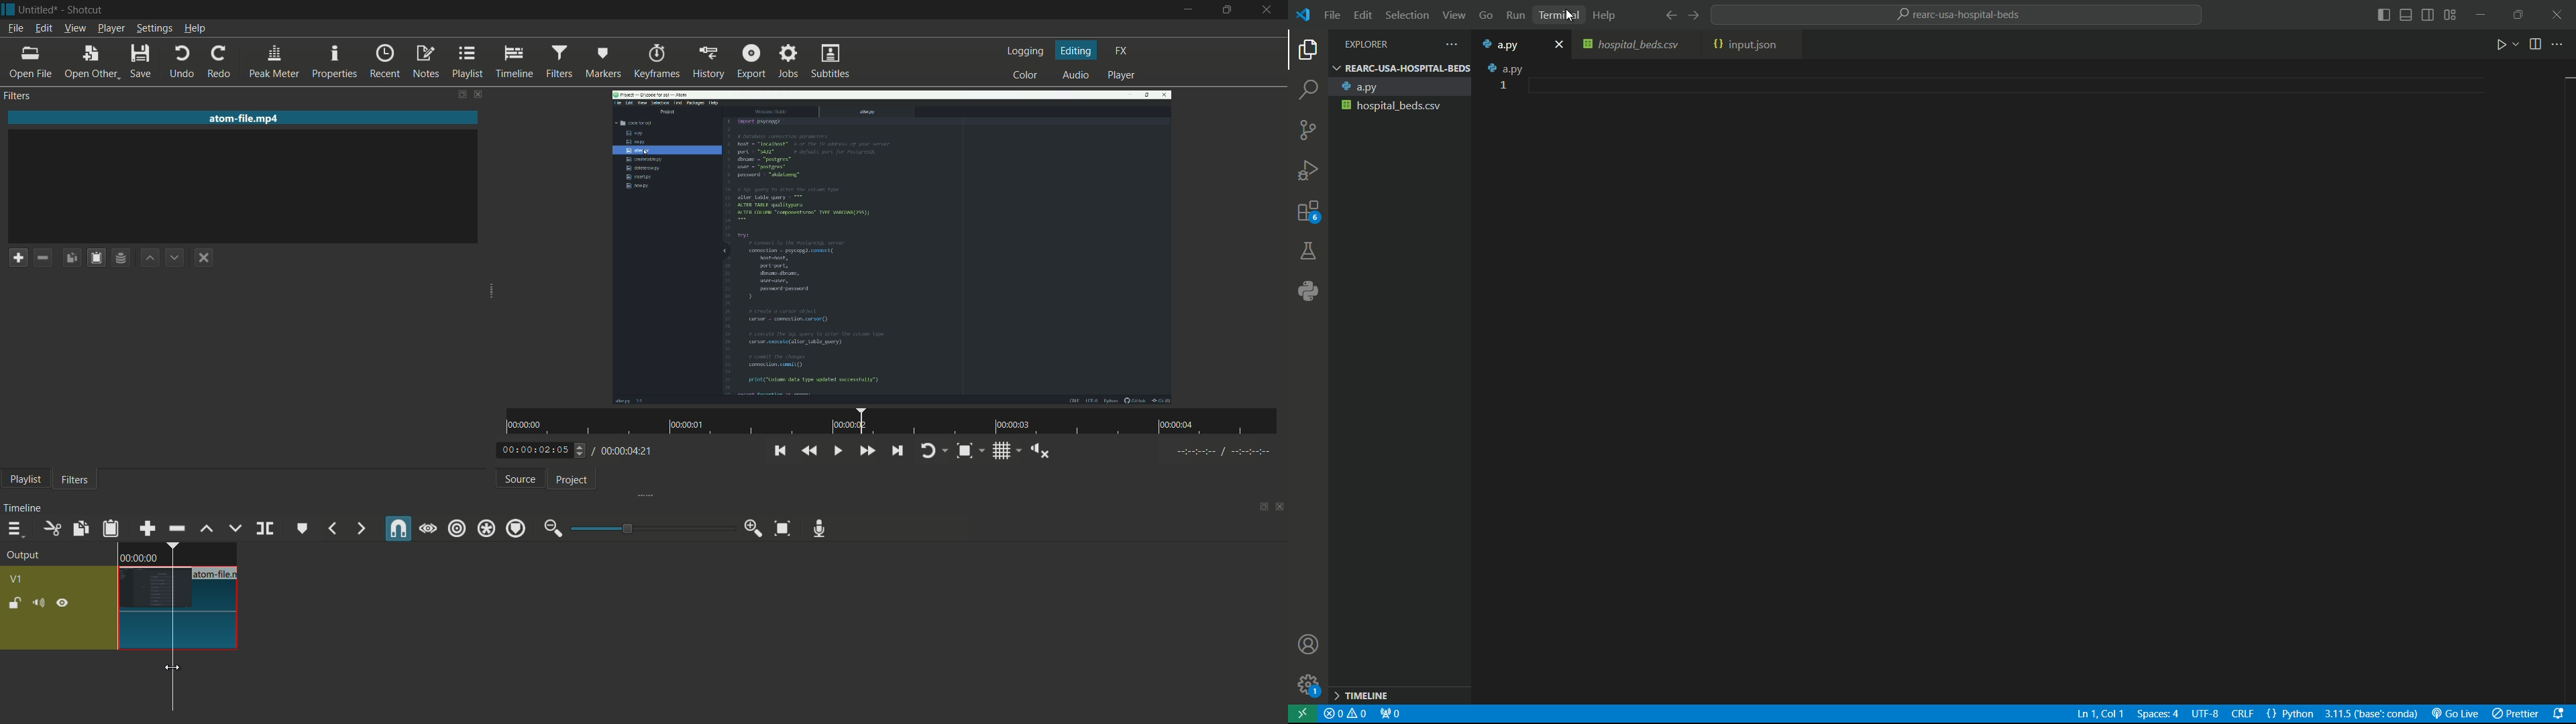  What do you see at coordinates (468, 62) in the screenshot?
I see `playlist` at bounding box center [468, 62].